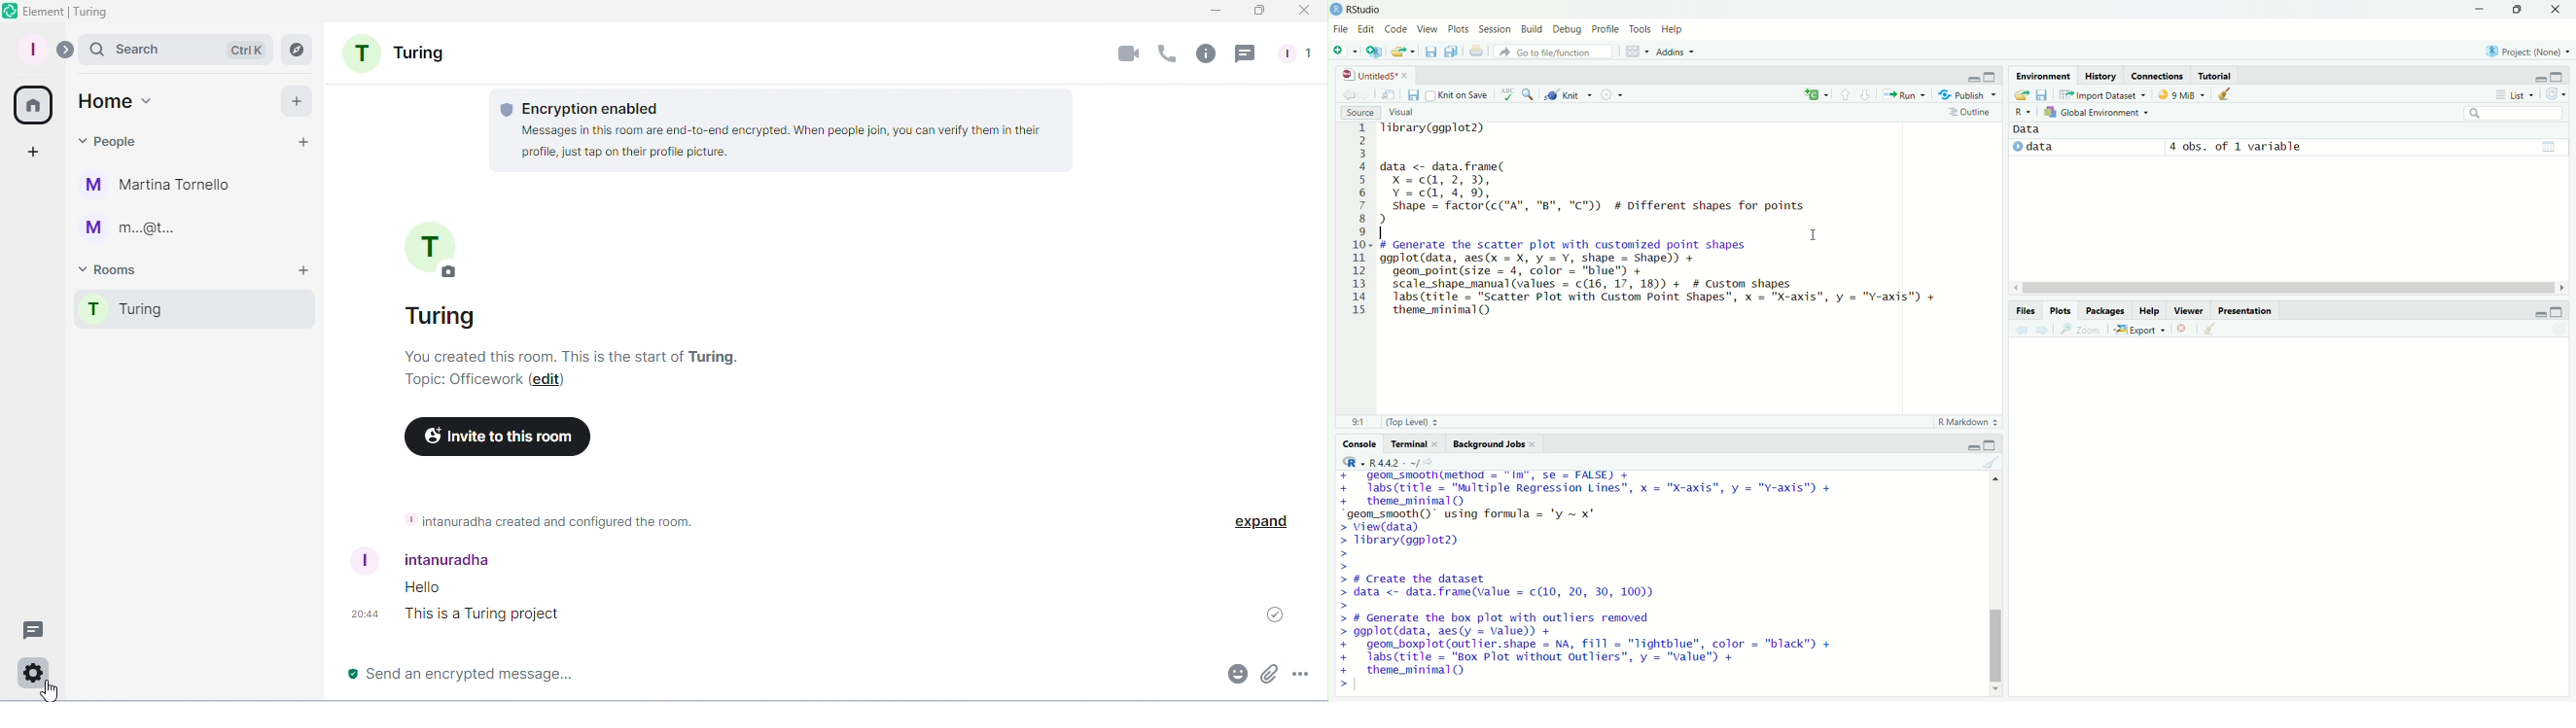 This screenshot has width=2576, height=728. What do you see at coordinates (1389, 94) in the screenshot?
I see `Show in new window` at bounding box center [1389, 94].